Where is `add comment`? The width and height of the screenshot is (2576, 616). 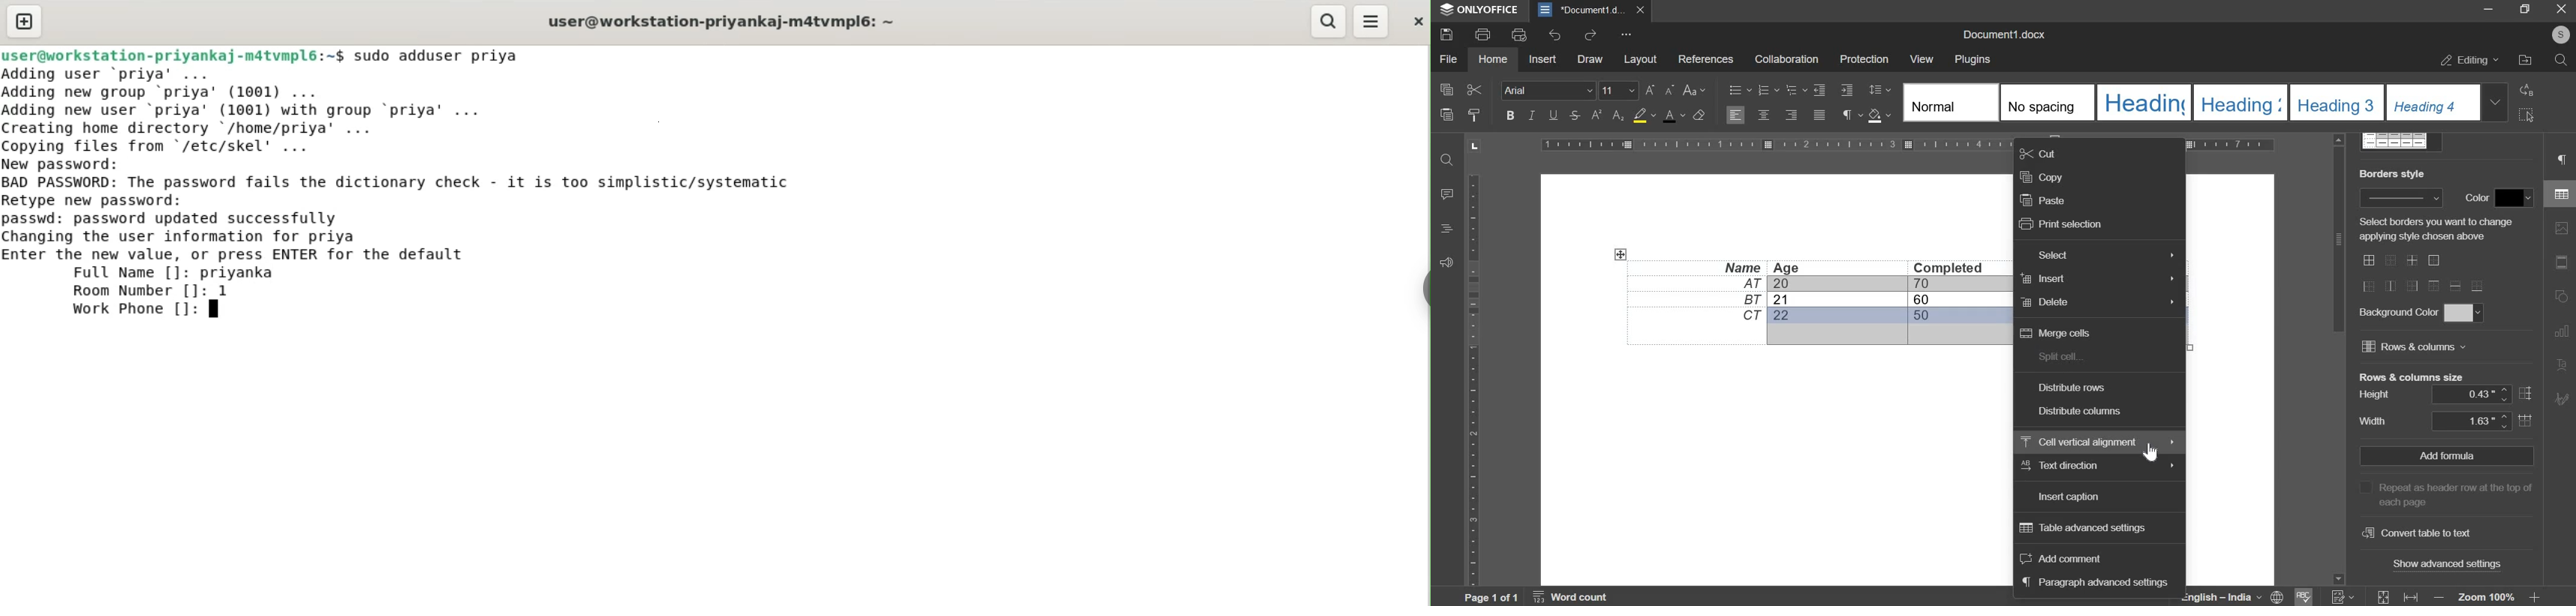 add comment is located at coordinates (2060, 557).